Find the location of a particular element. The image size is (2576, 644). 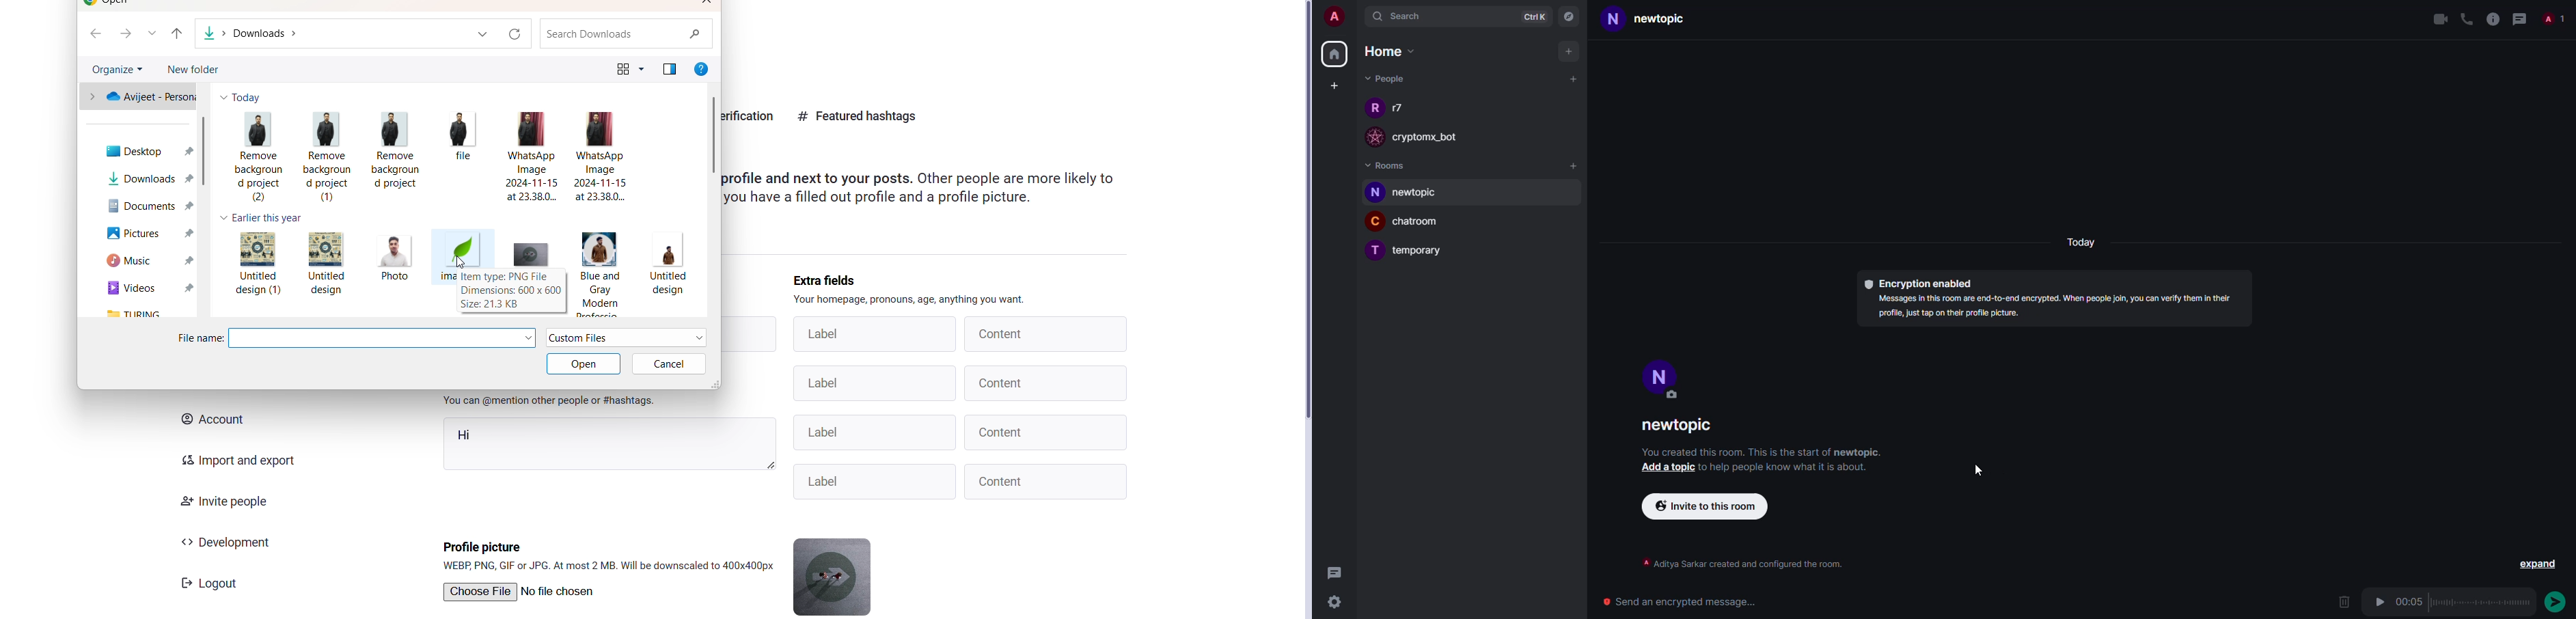

T is located at coordinates (1373, 250).